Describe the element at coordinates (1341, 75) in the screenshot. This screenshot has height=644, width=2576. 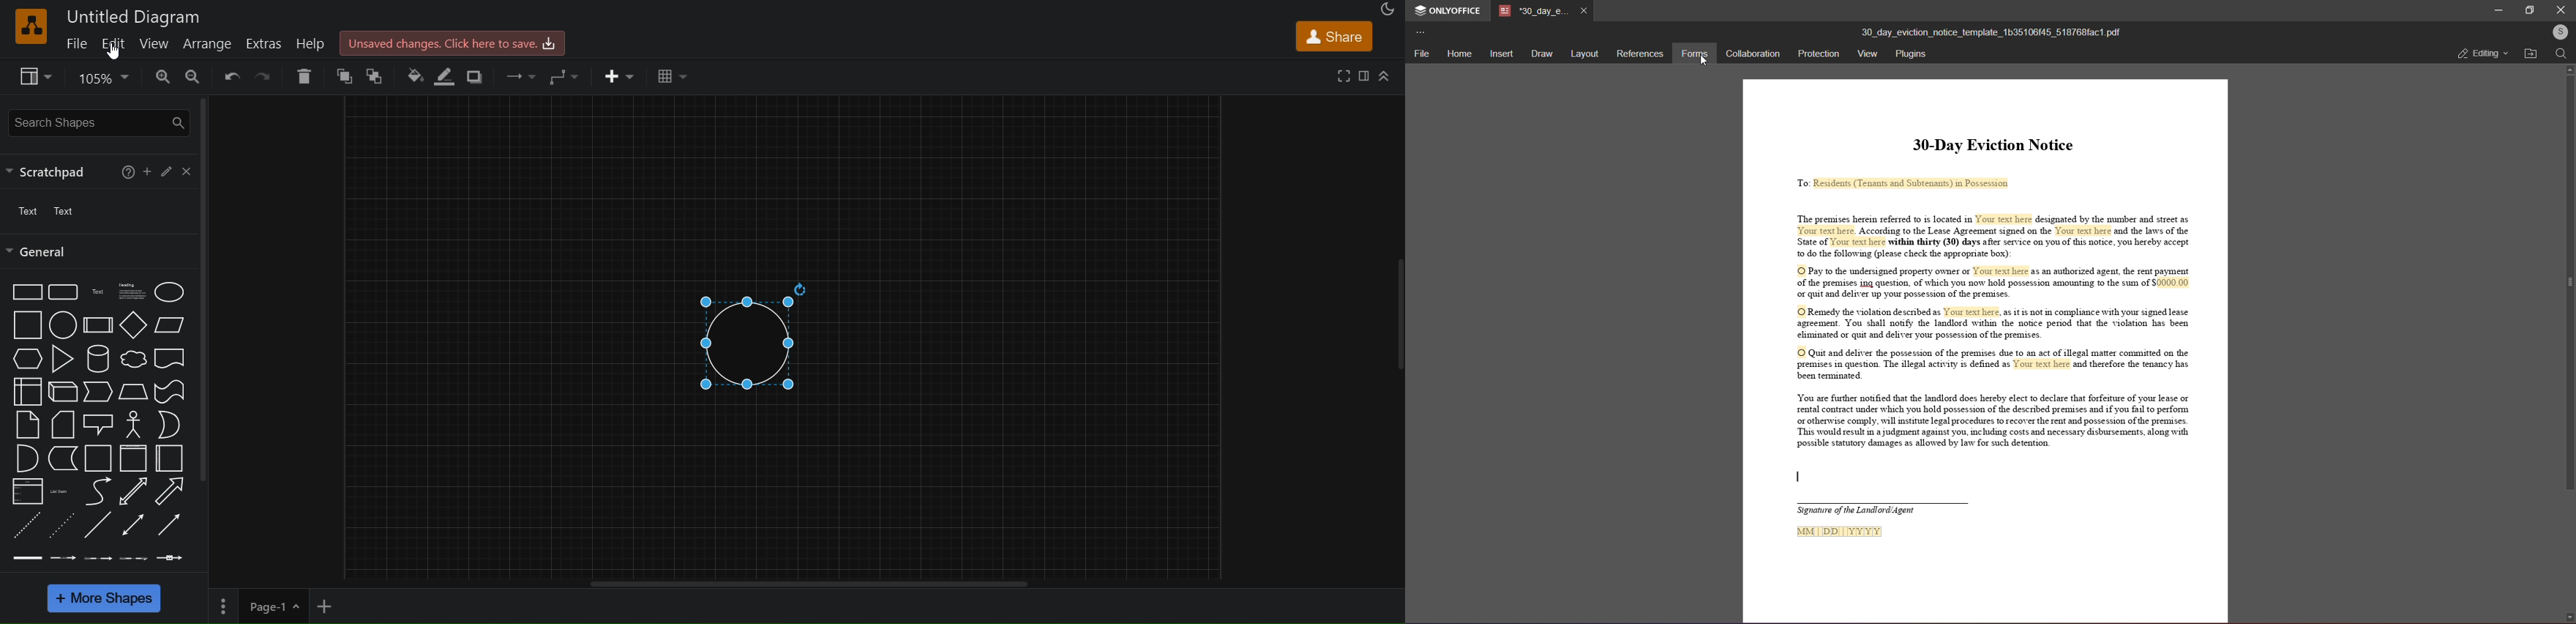
I see `fullscreen` at that location.